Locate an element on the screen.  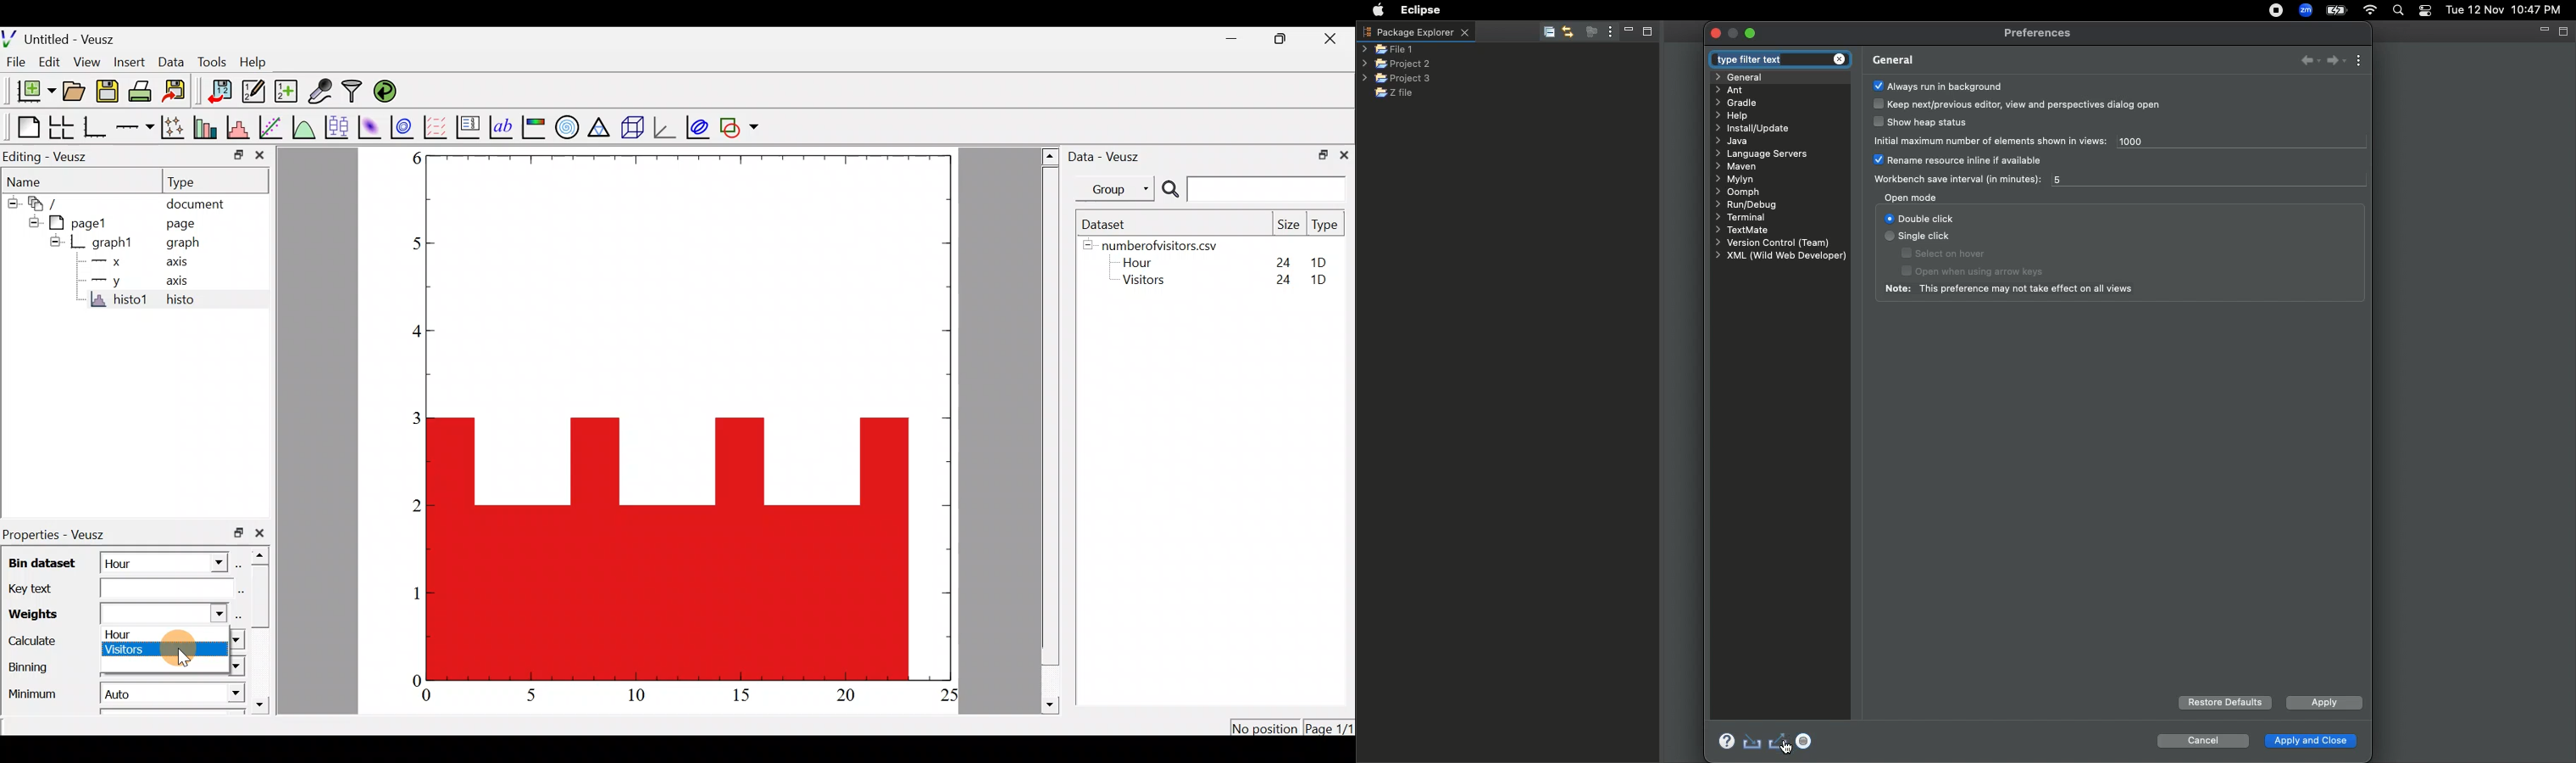
Project 3 is located at coordinates (1396, 79).